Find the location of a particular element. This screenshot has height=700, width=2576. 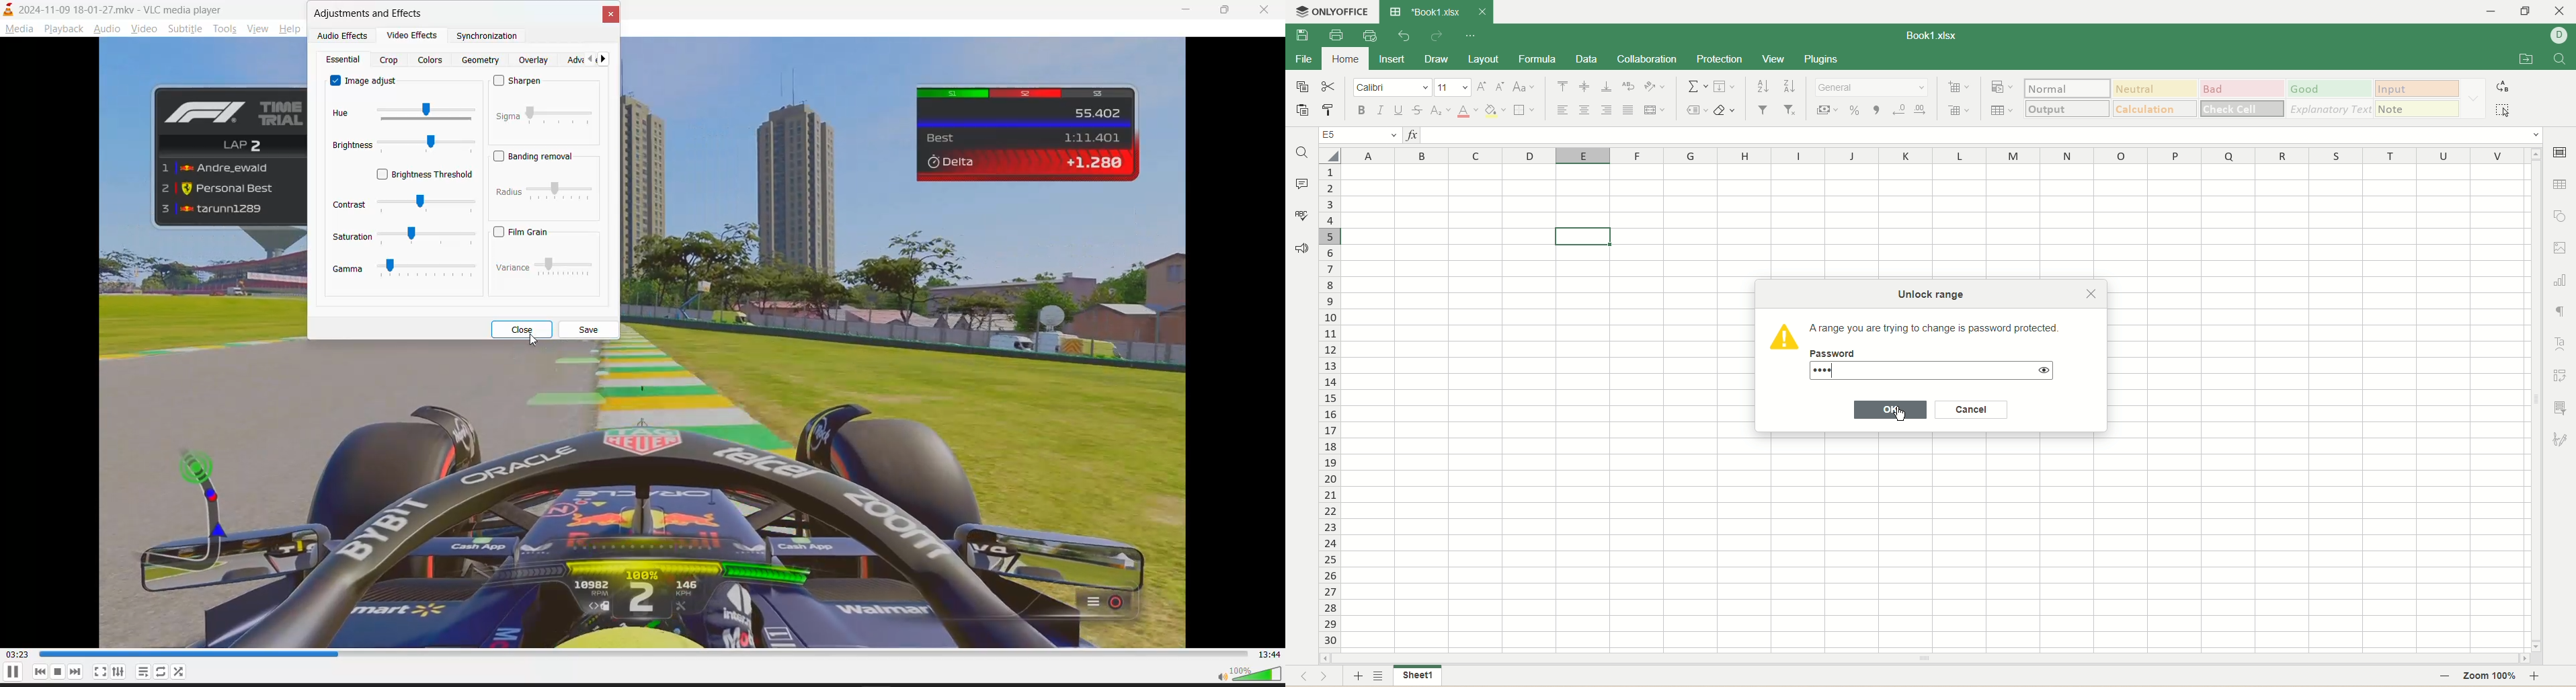

formula is located at coordinates (1538, 59).